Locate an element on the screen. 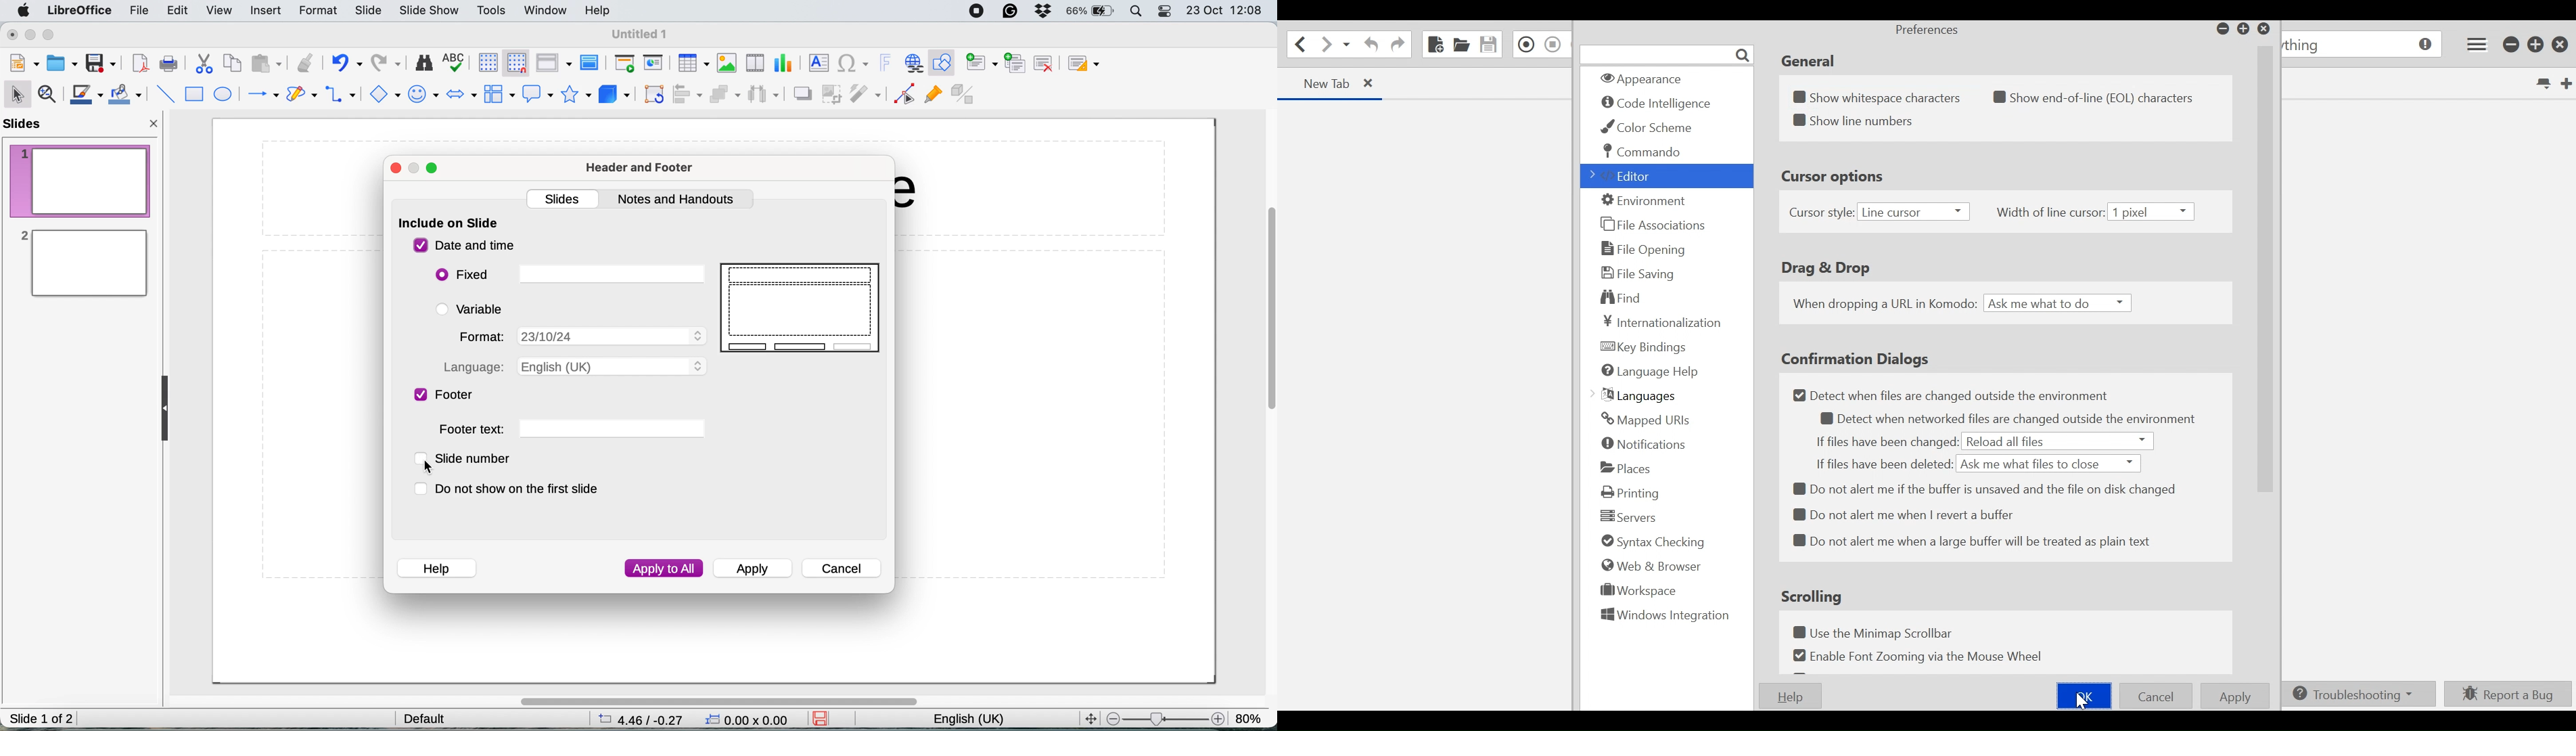  insert audio video is located at coordinates (758, 62).